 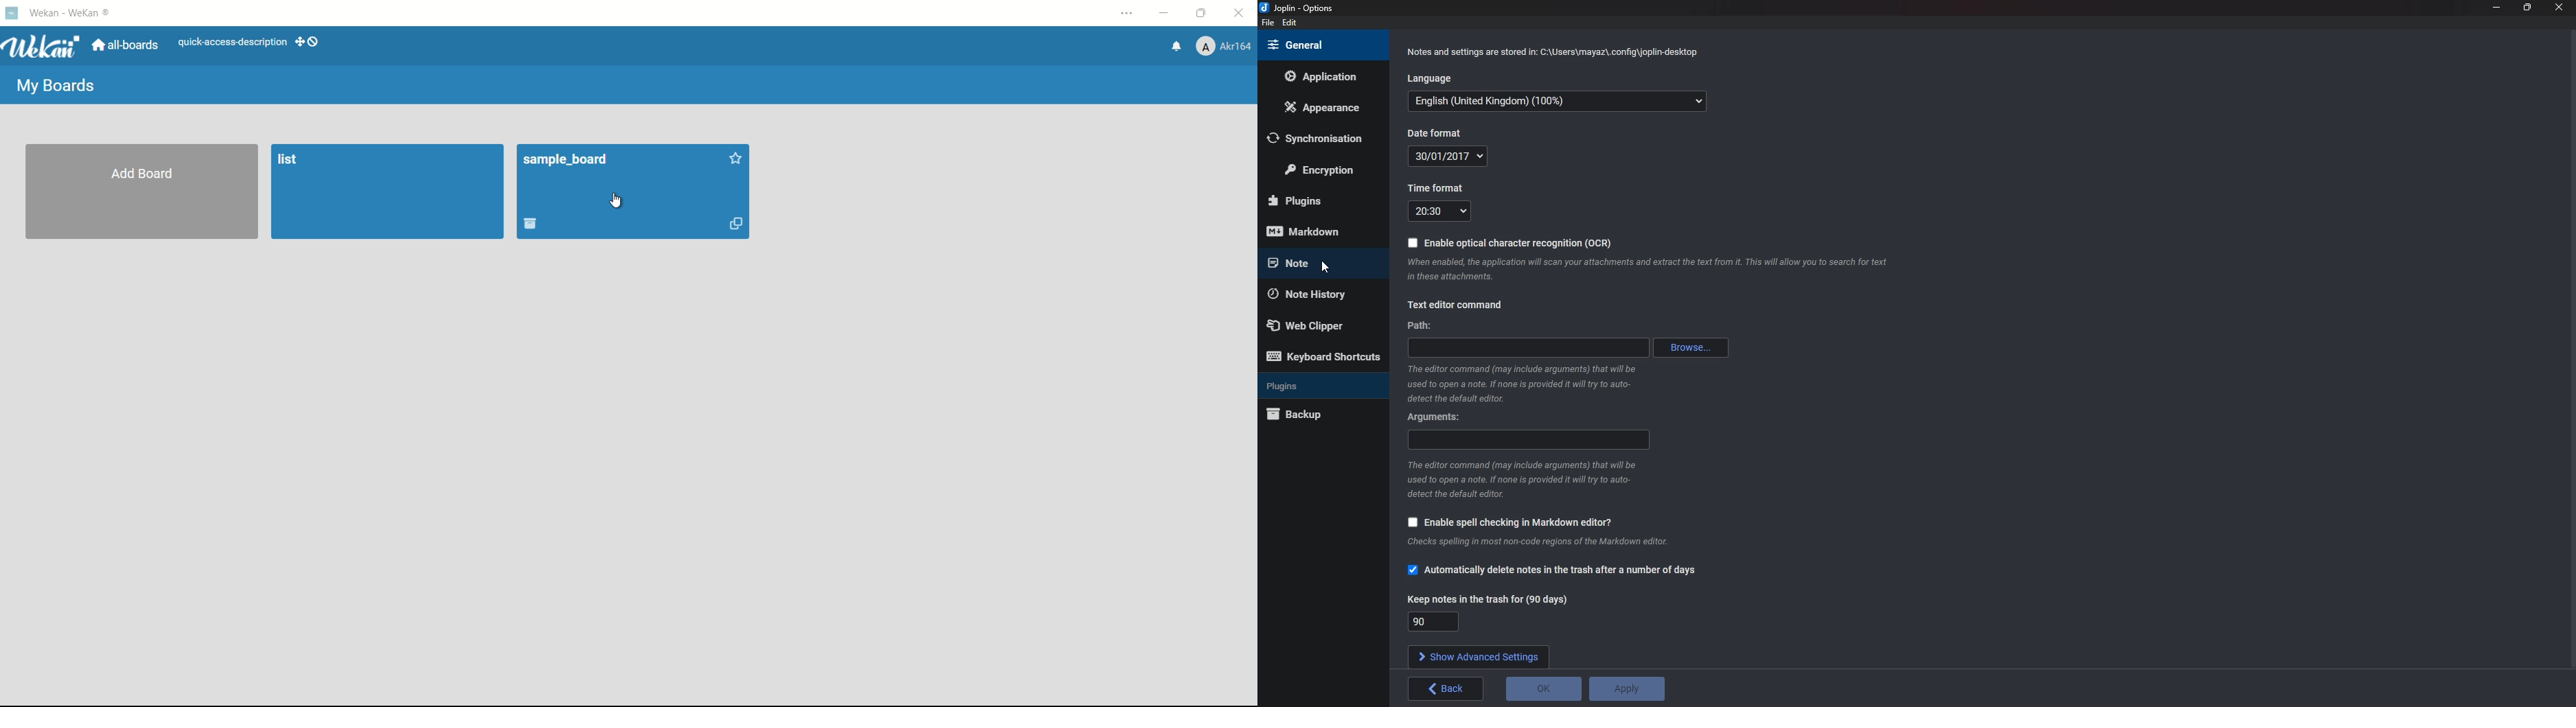 I want to click on Appearance, so click(x=1319, y=108).